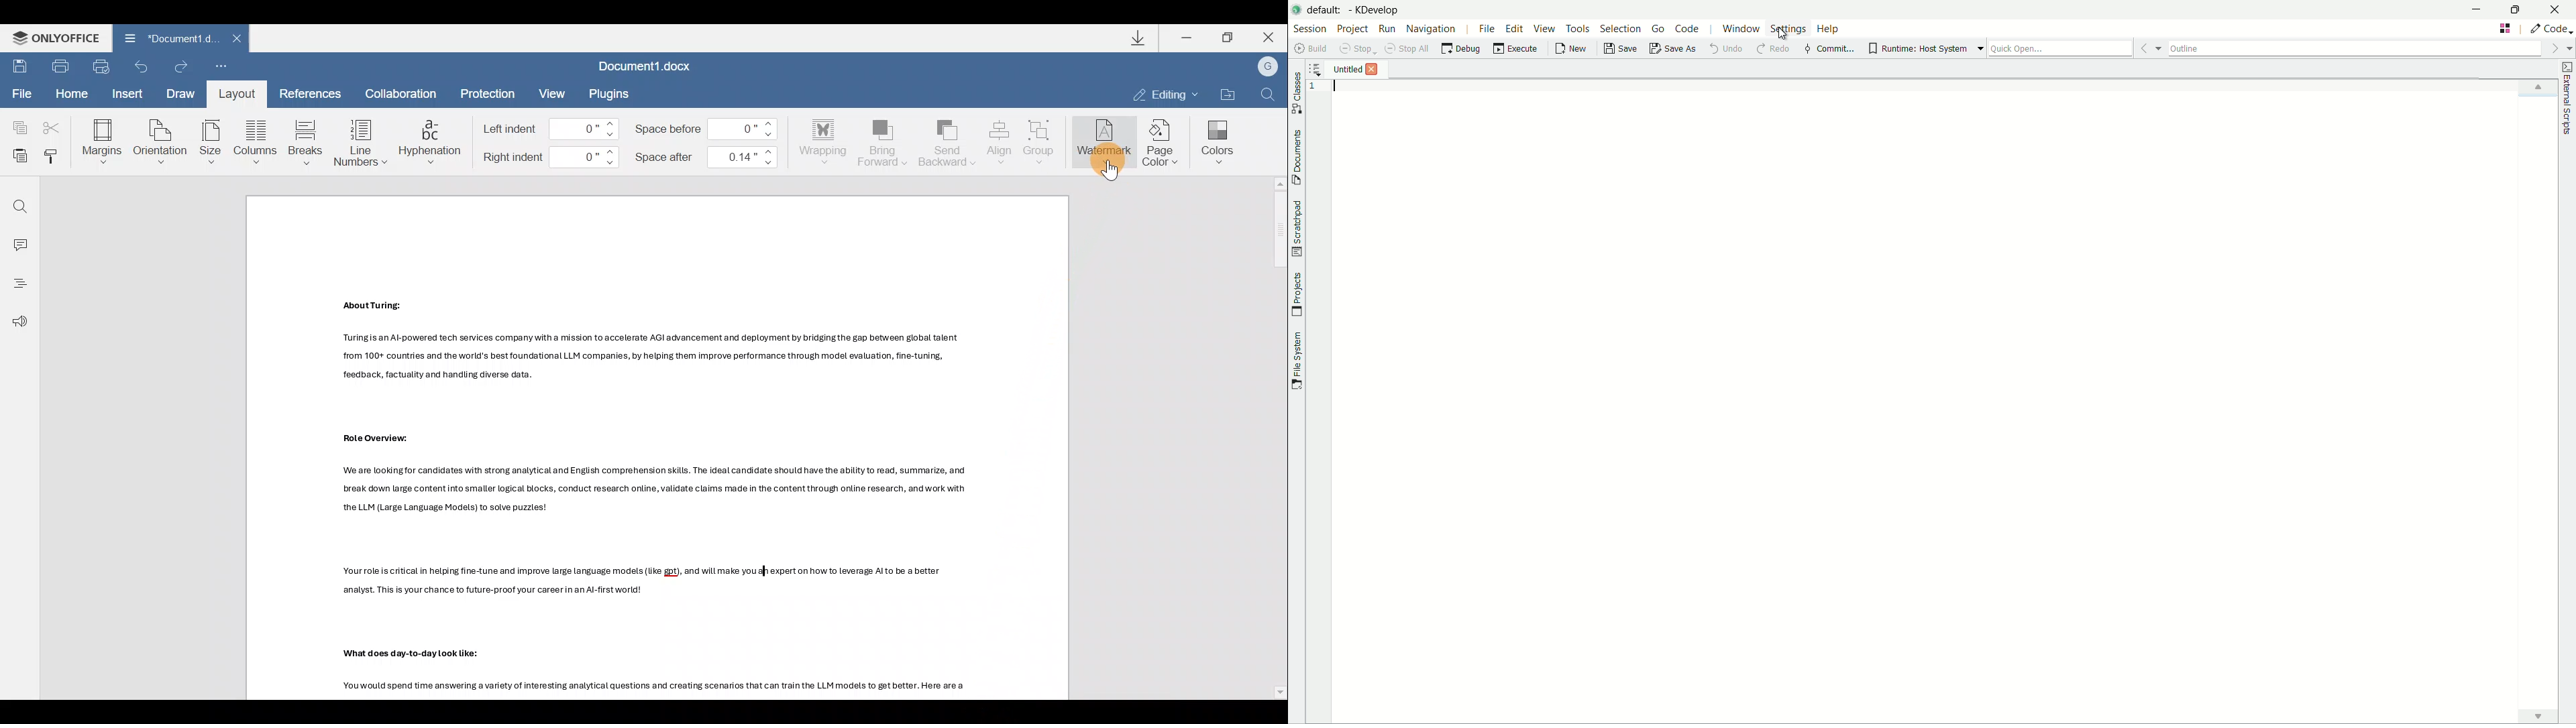 The image size is (2576, 728). I want to click on Redo, so click(178, 65).